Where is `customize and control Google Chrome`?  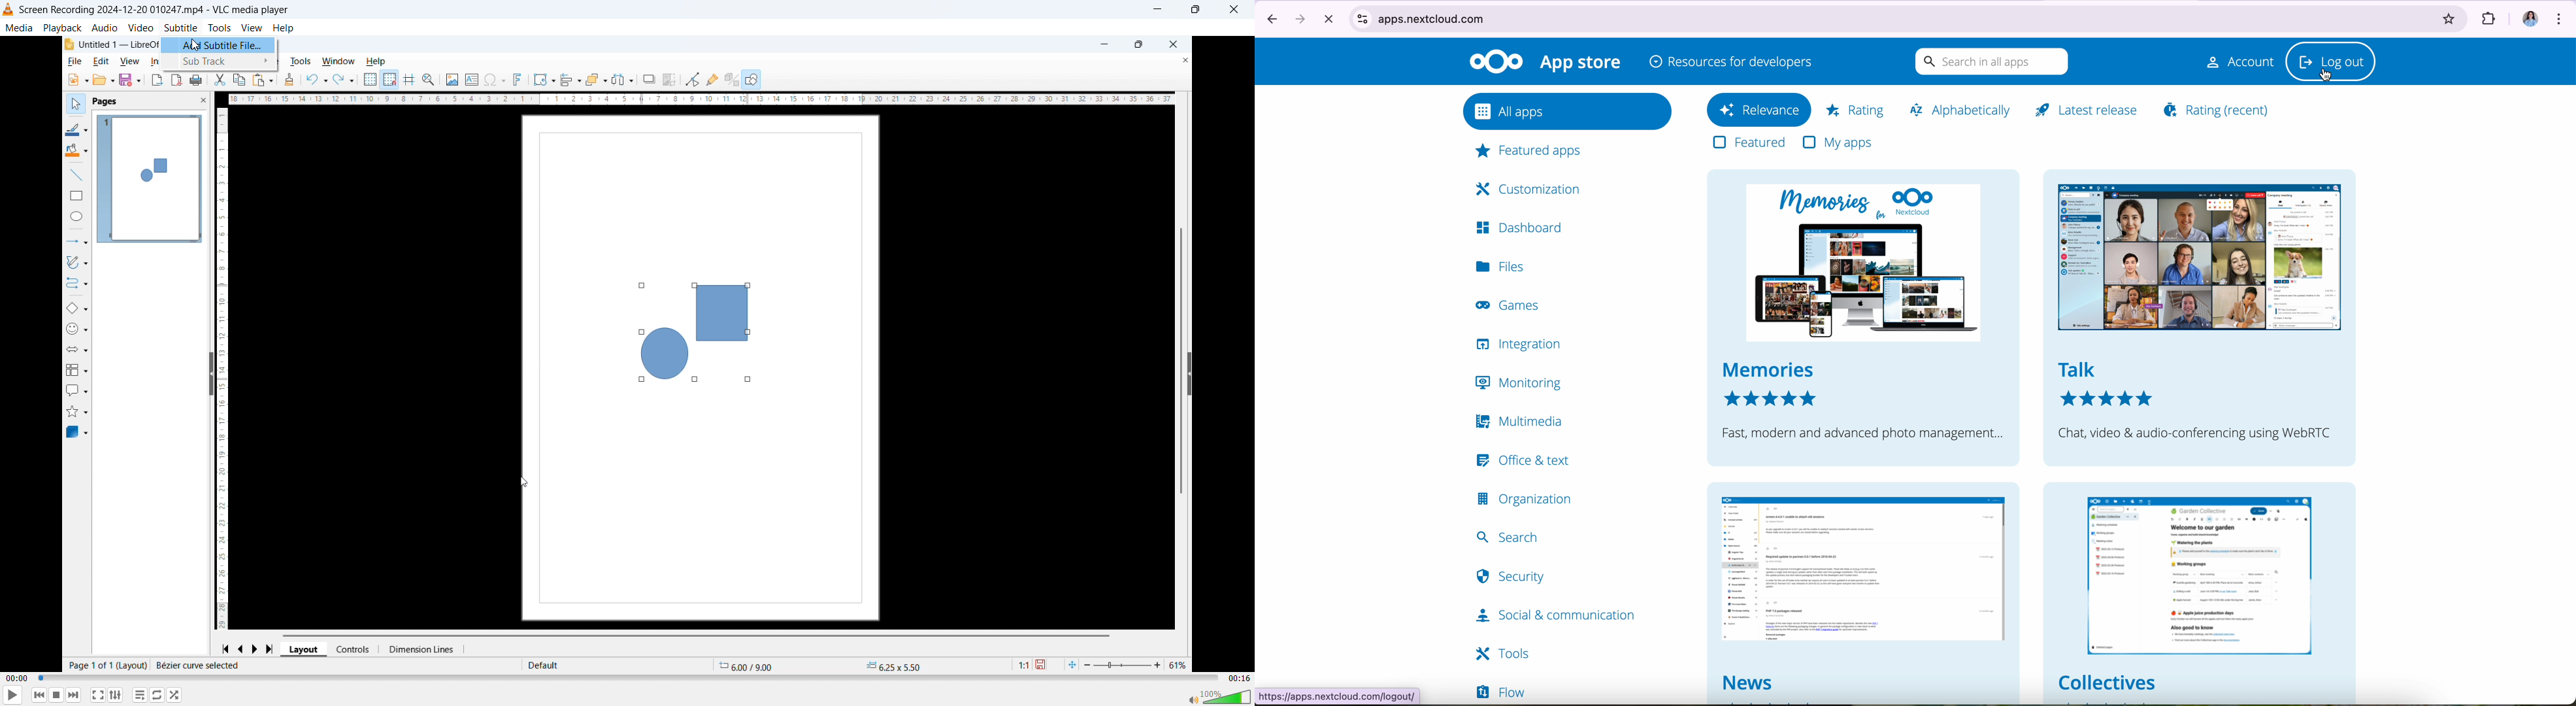
customize and control Google Chrome is located at coordinates (2563, 18).